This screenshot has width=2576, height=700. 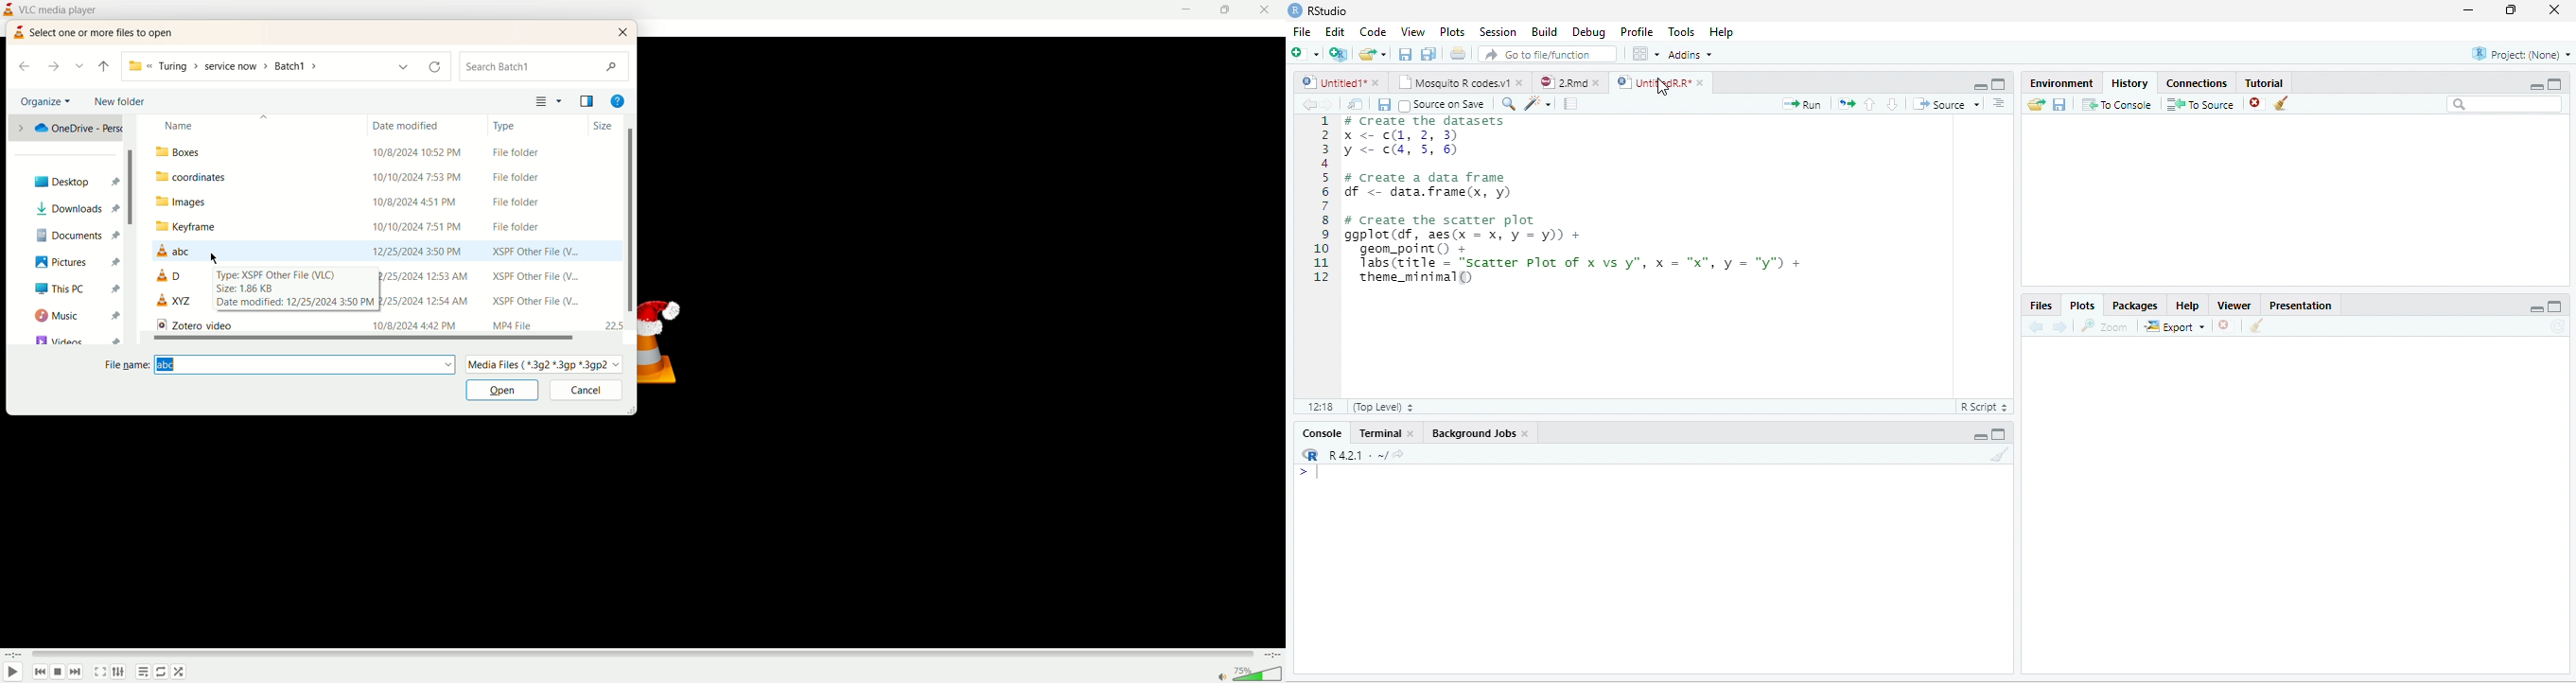 I want to click on Source on Save, so click(x=1443, y=106).